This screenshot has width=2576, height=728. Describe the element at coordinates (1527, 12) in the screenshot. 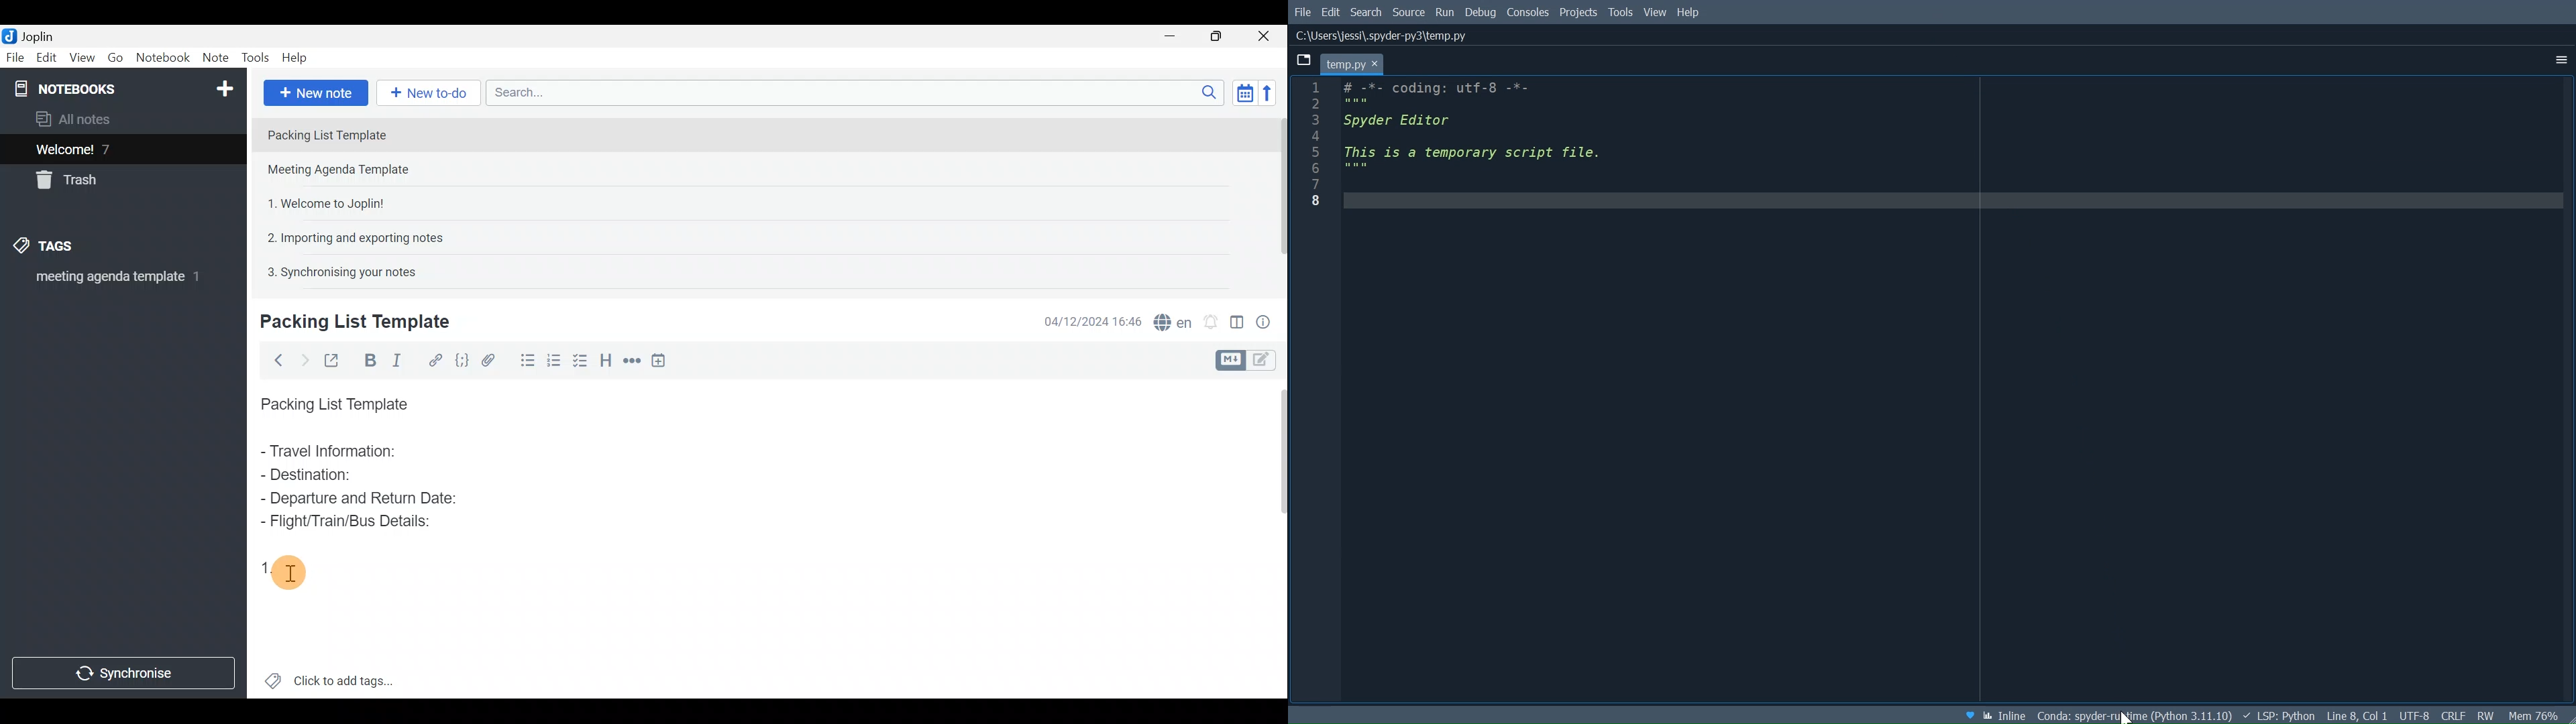

I see `Consoles` at that location.